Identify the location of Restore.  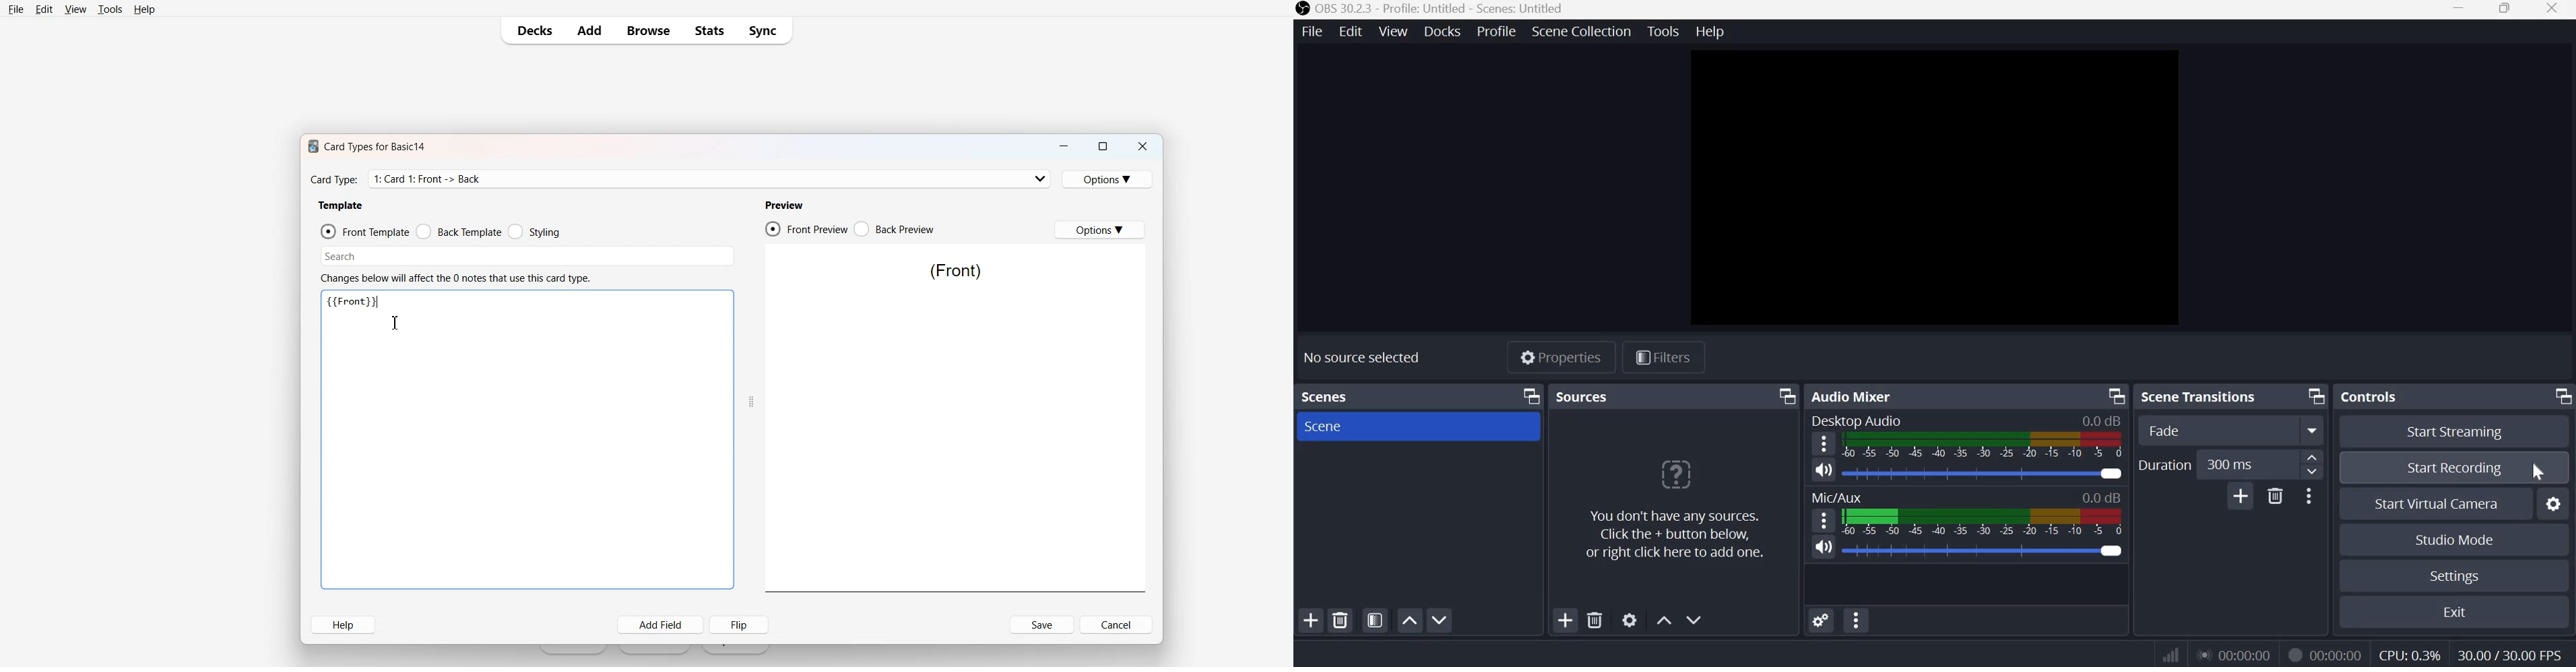
(2504, 10).